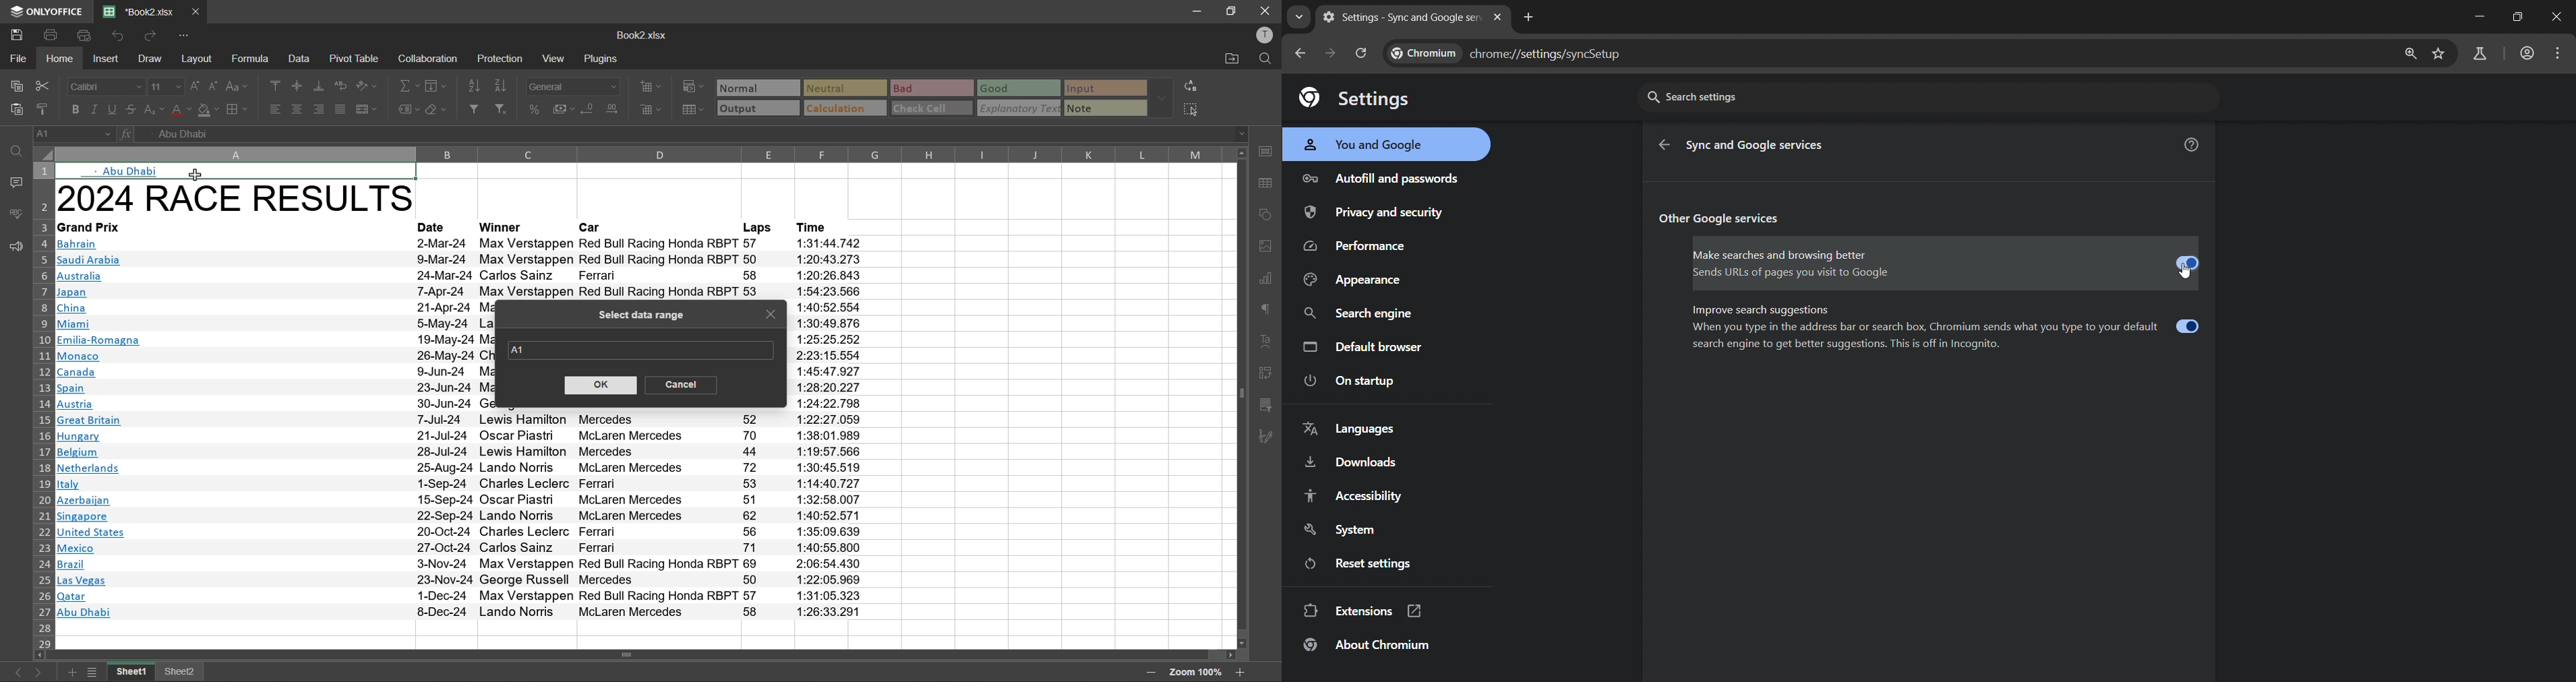 Image resolution: width=2576 pixels, height=700 pixels. What do you see at coordinates (14, 85) in the screenshot?
I see `copy` at bounding box center [14, 85].